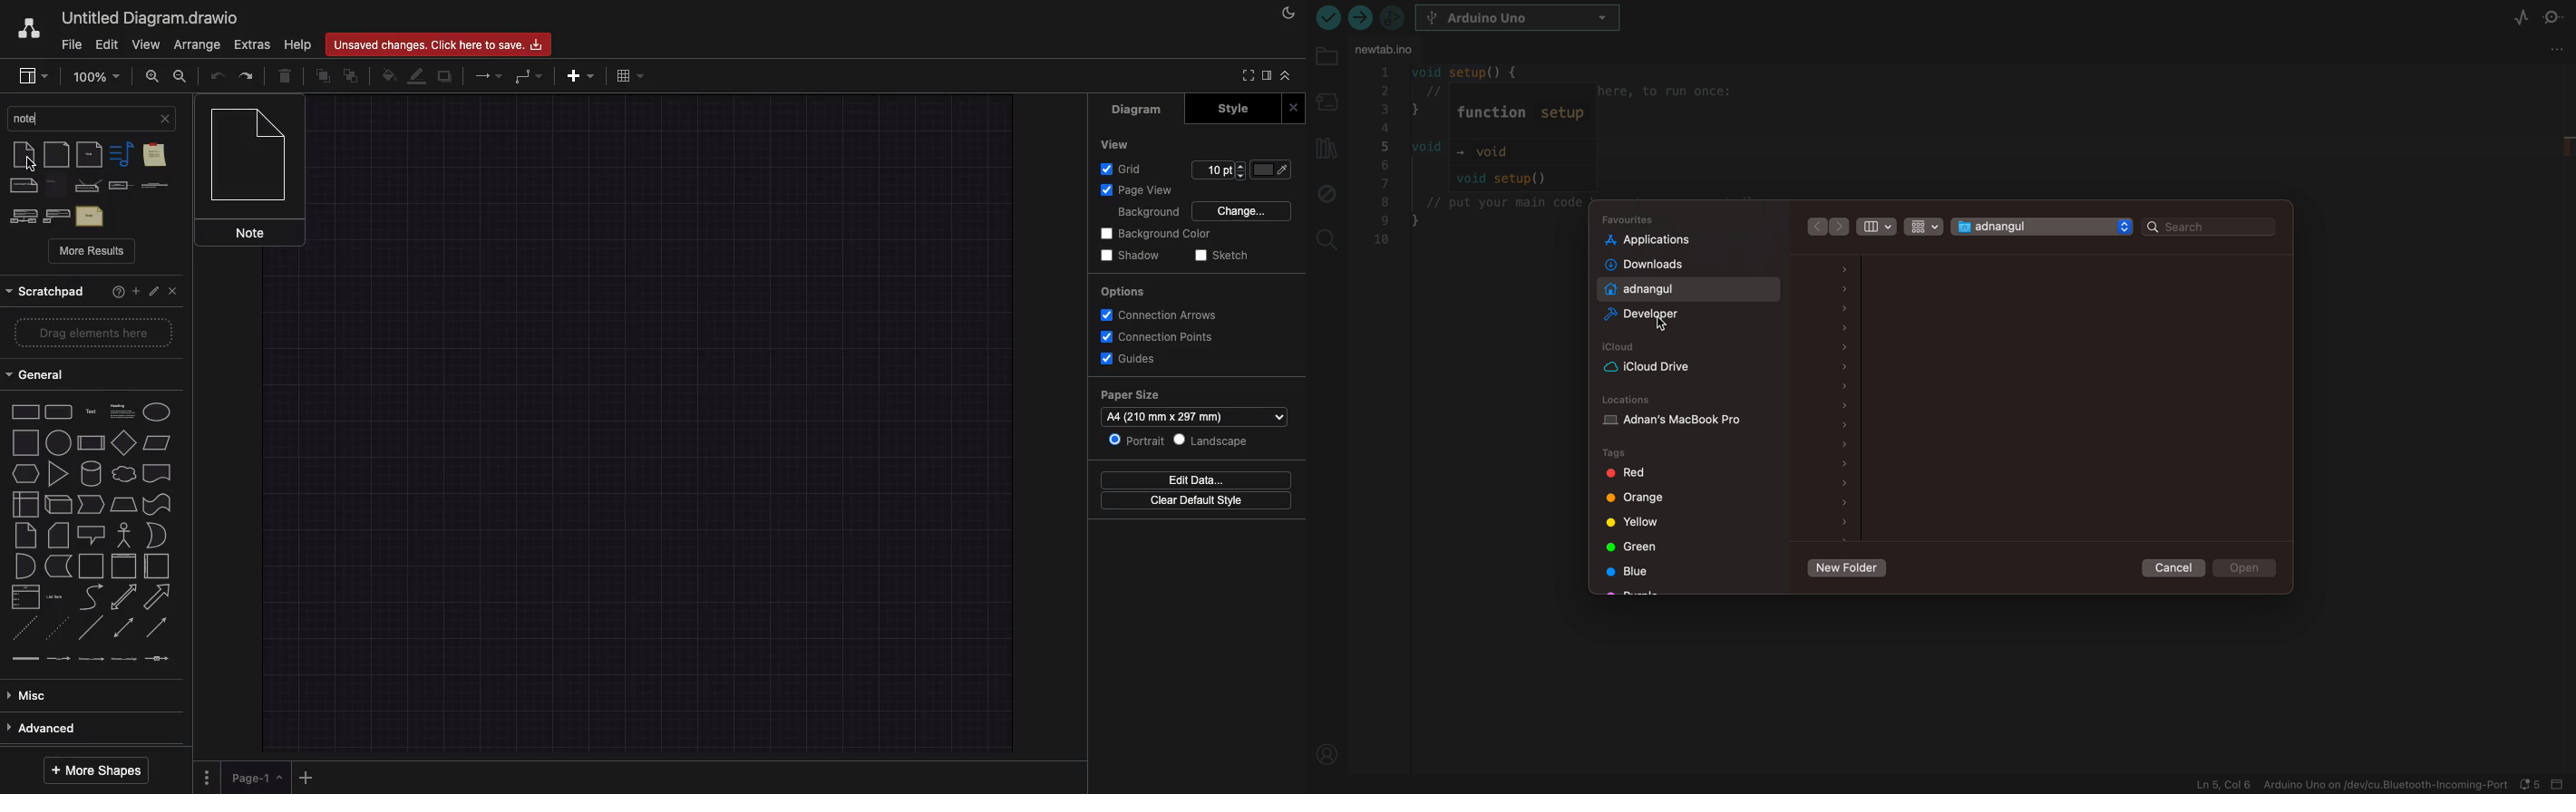 Image resolution: width=2576 pixels, height=812 pixels. Describe the element at coordinates (57, 535) in the screenshot. I see `card` at that location.